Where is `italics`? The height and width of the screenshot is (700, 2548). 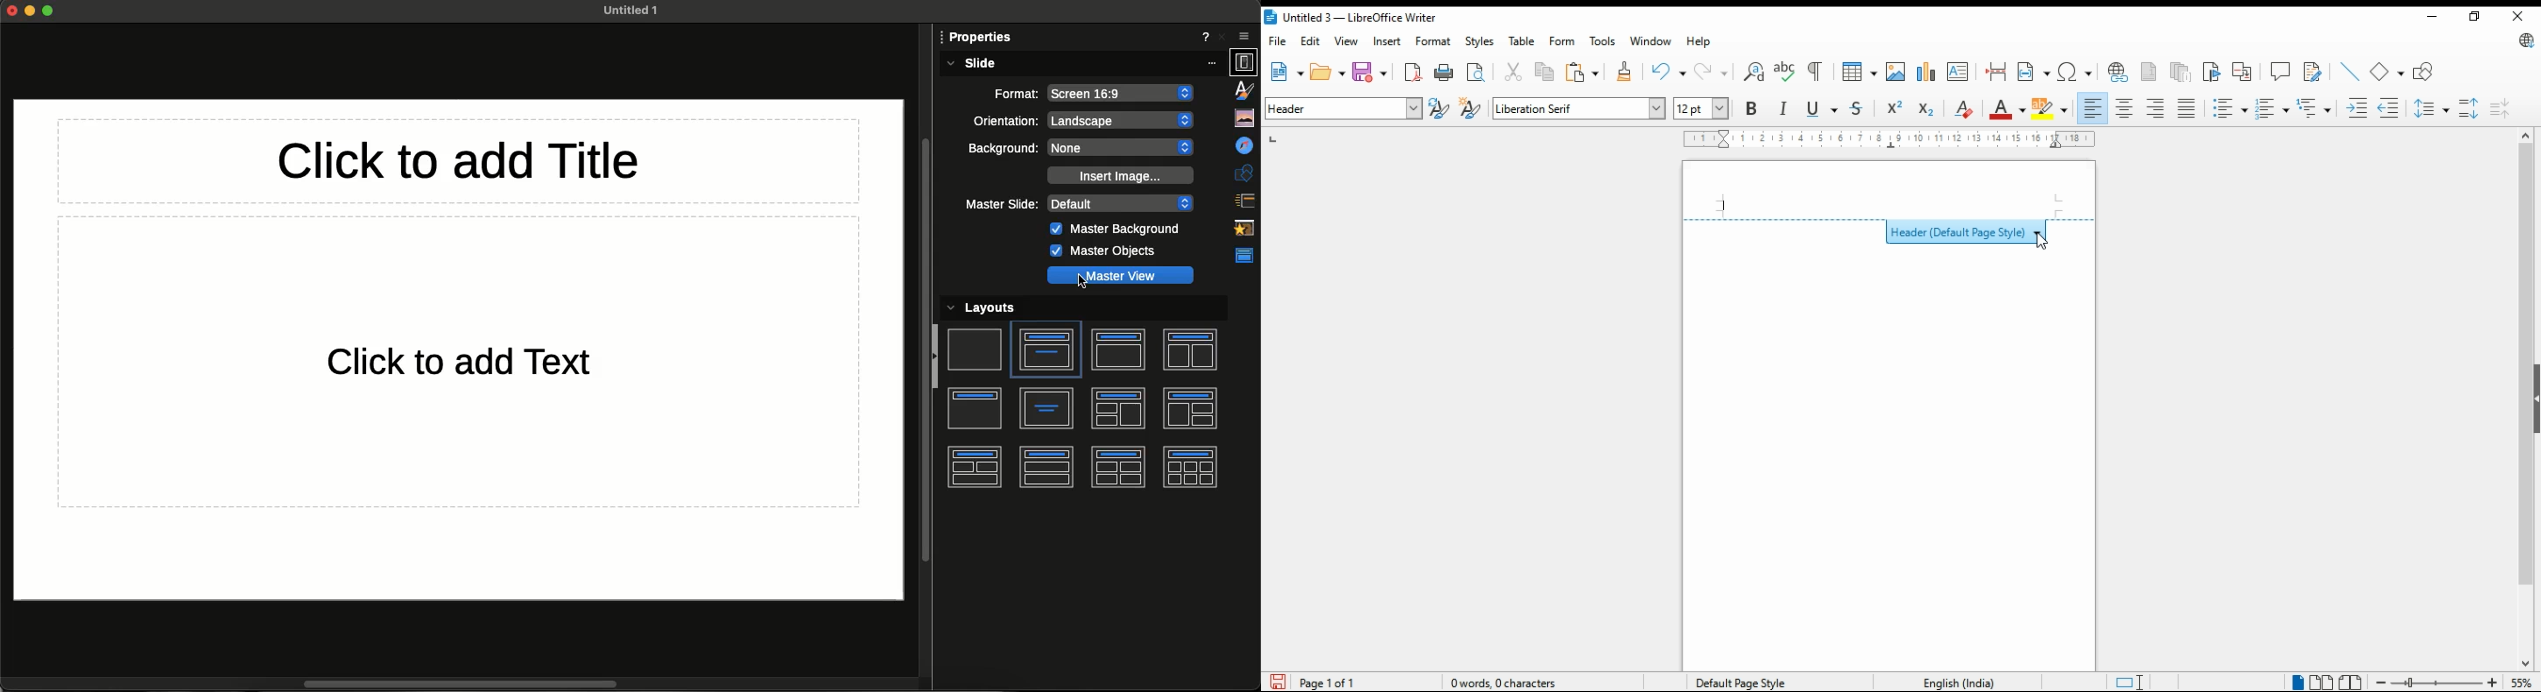 italics is located at coordinates (1784, 108).